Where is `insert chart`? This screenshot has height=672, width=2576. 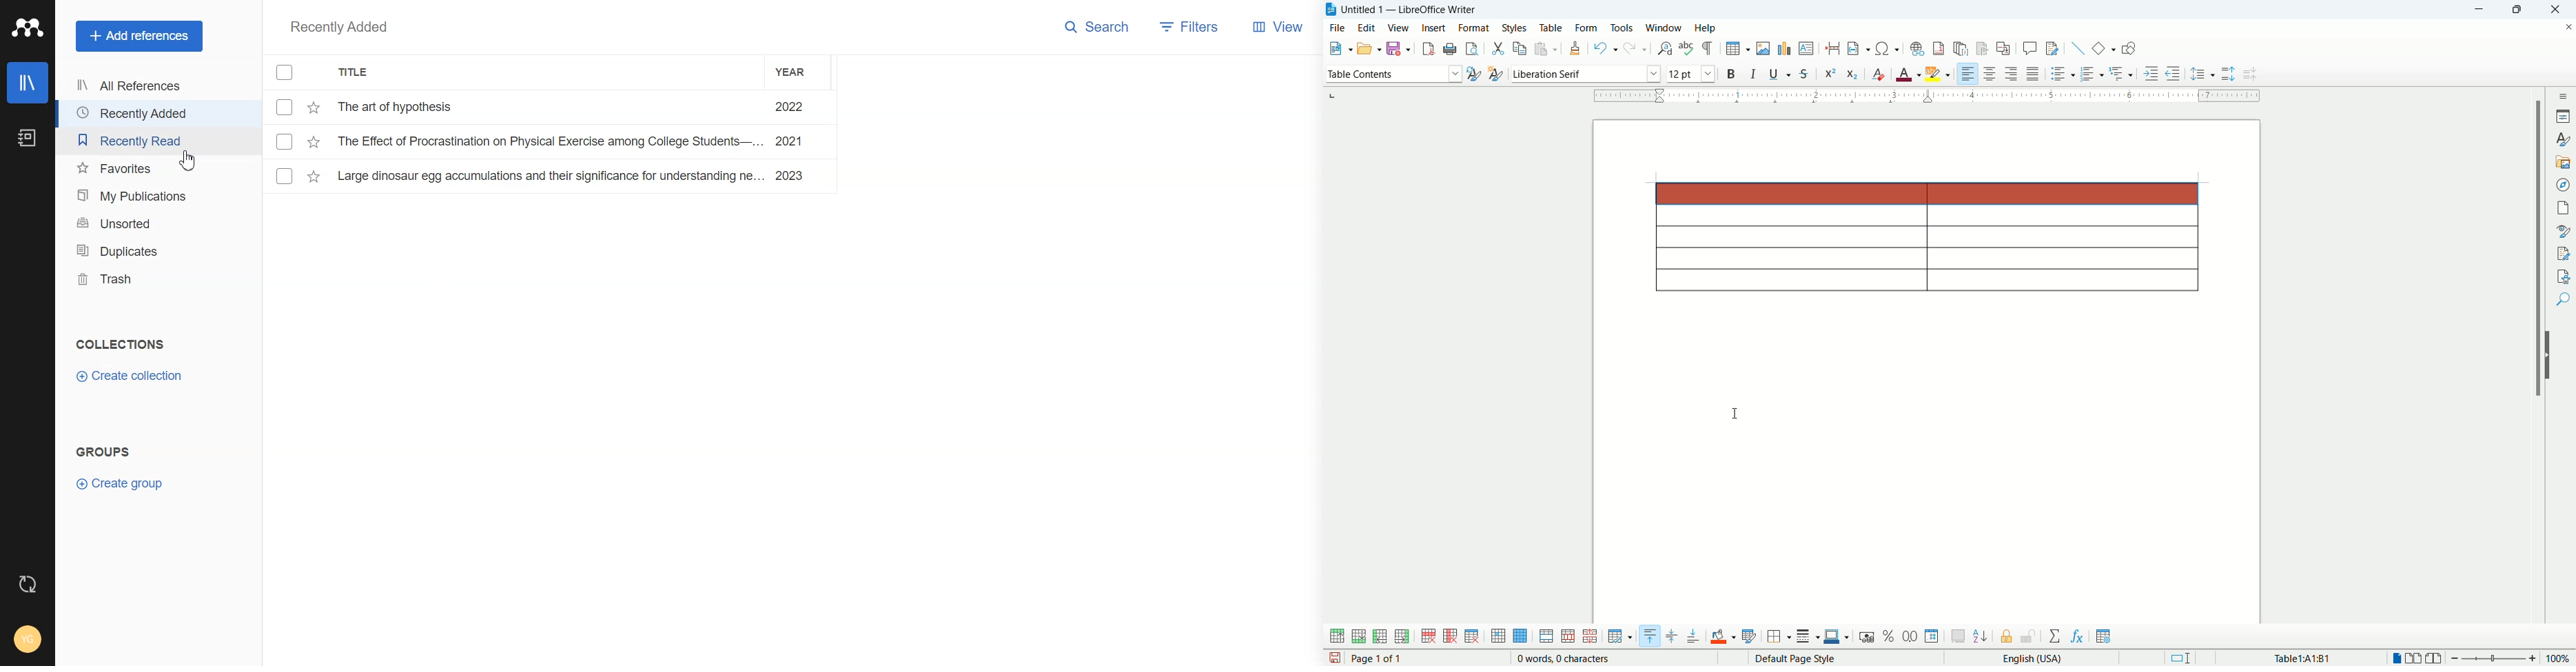
insert chart is located at coordinates (1784, 48).